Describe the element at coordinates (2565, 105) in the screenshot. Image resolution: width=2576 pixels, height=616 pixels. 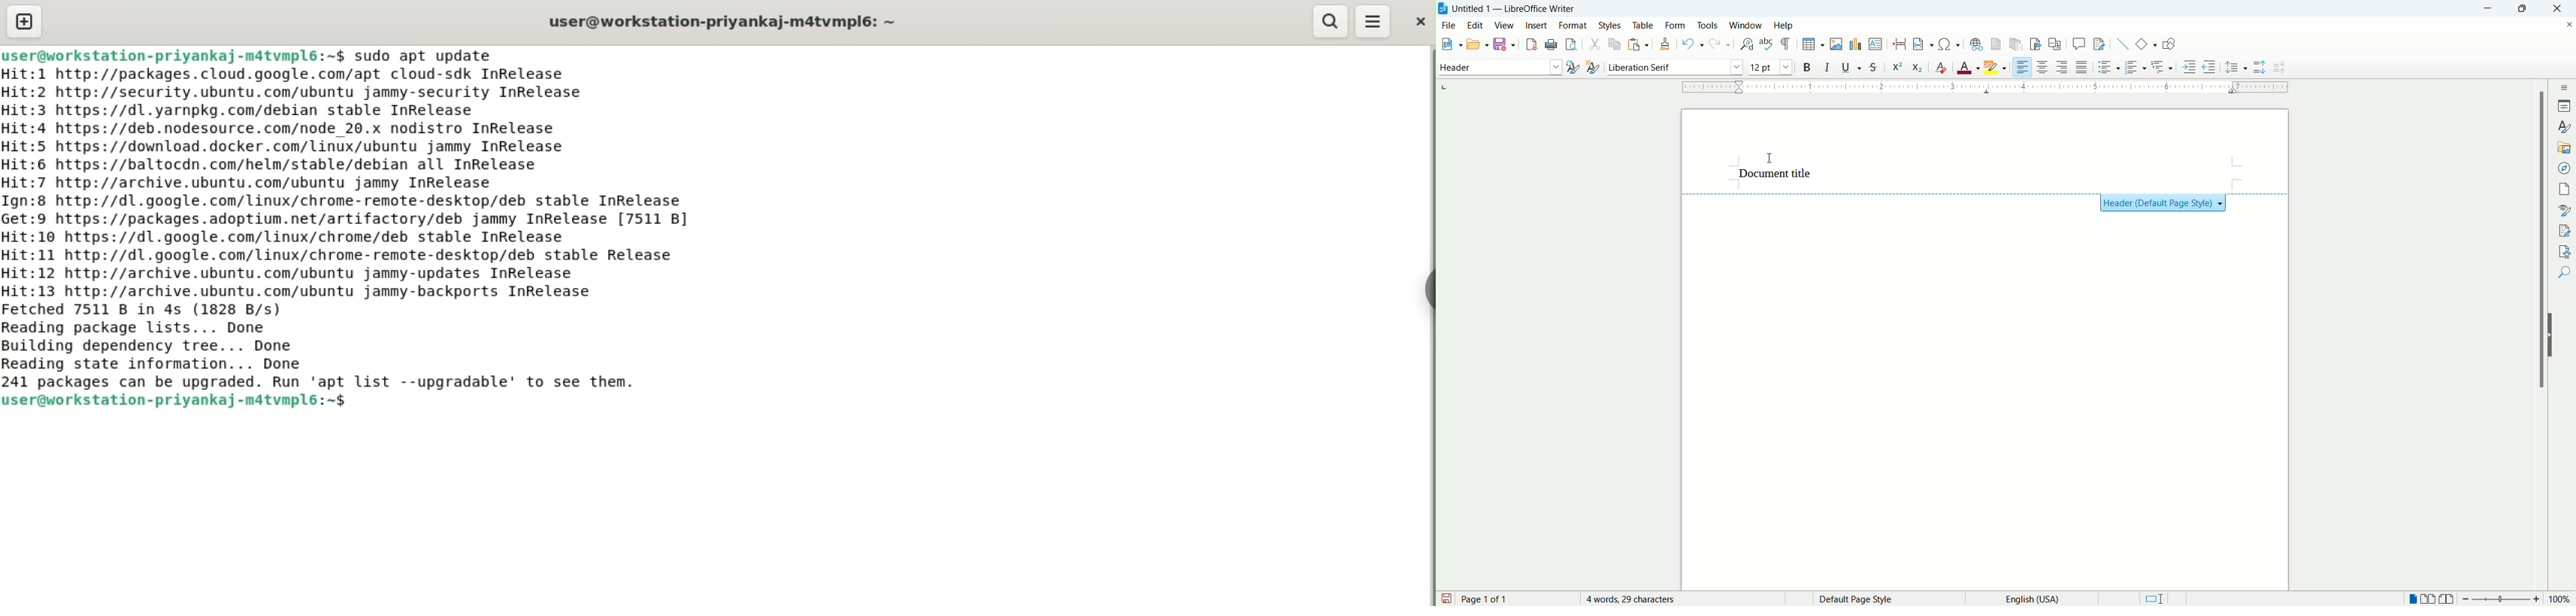
I see `properties` at that location.